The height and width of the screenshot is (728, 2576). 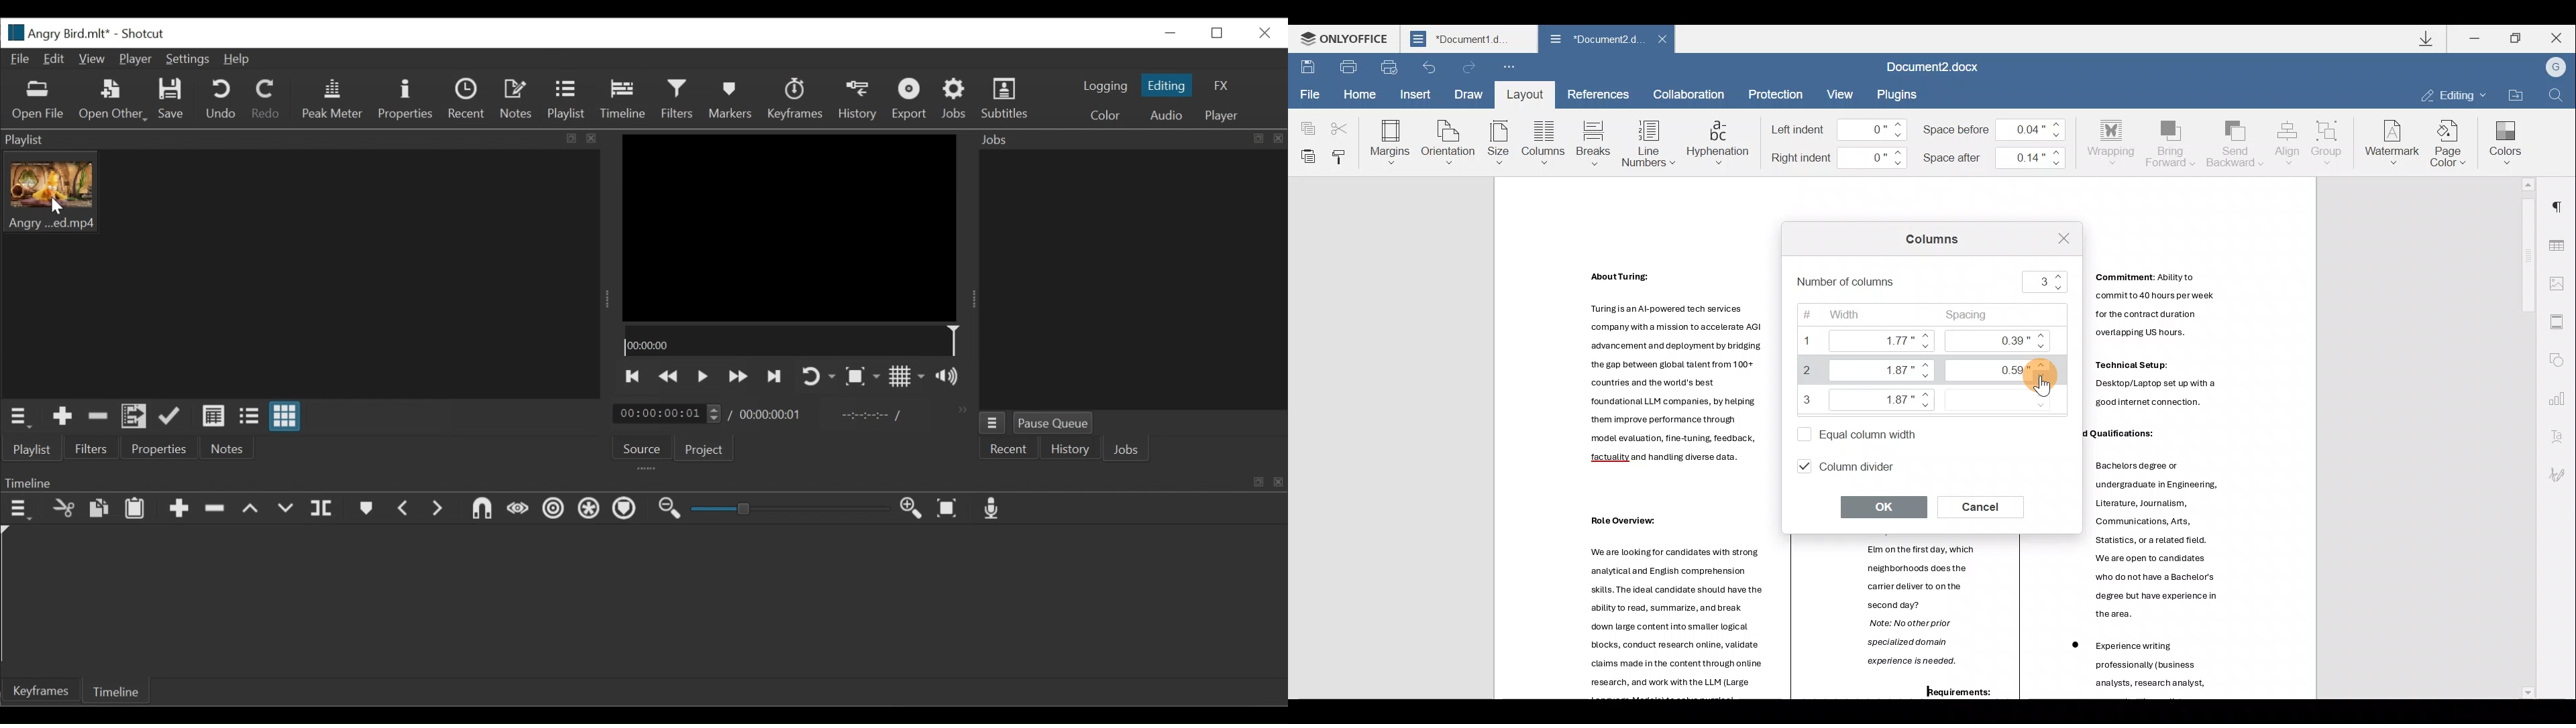 I want to click on Player, so click(x=1226, y=117).